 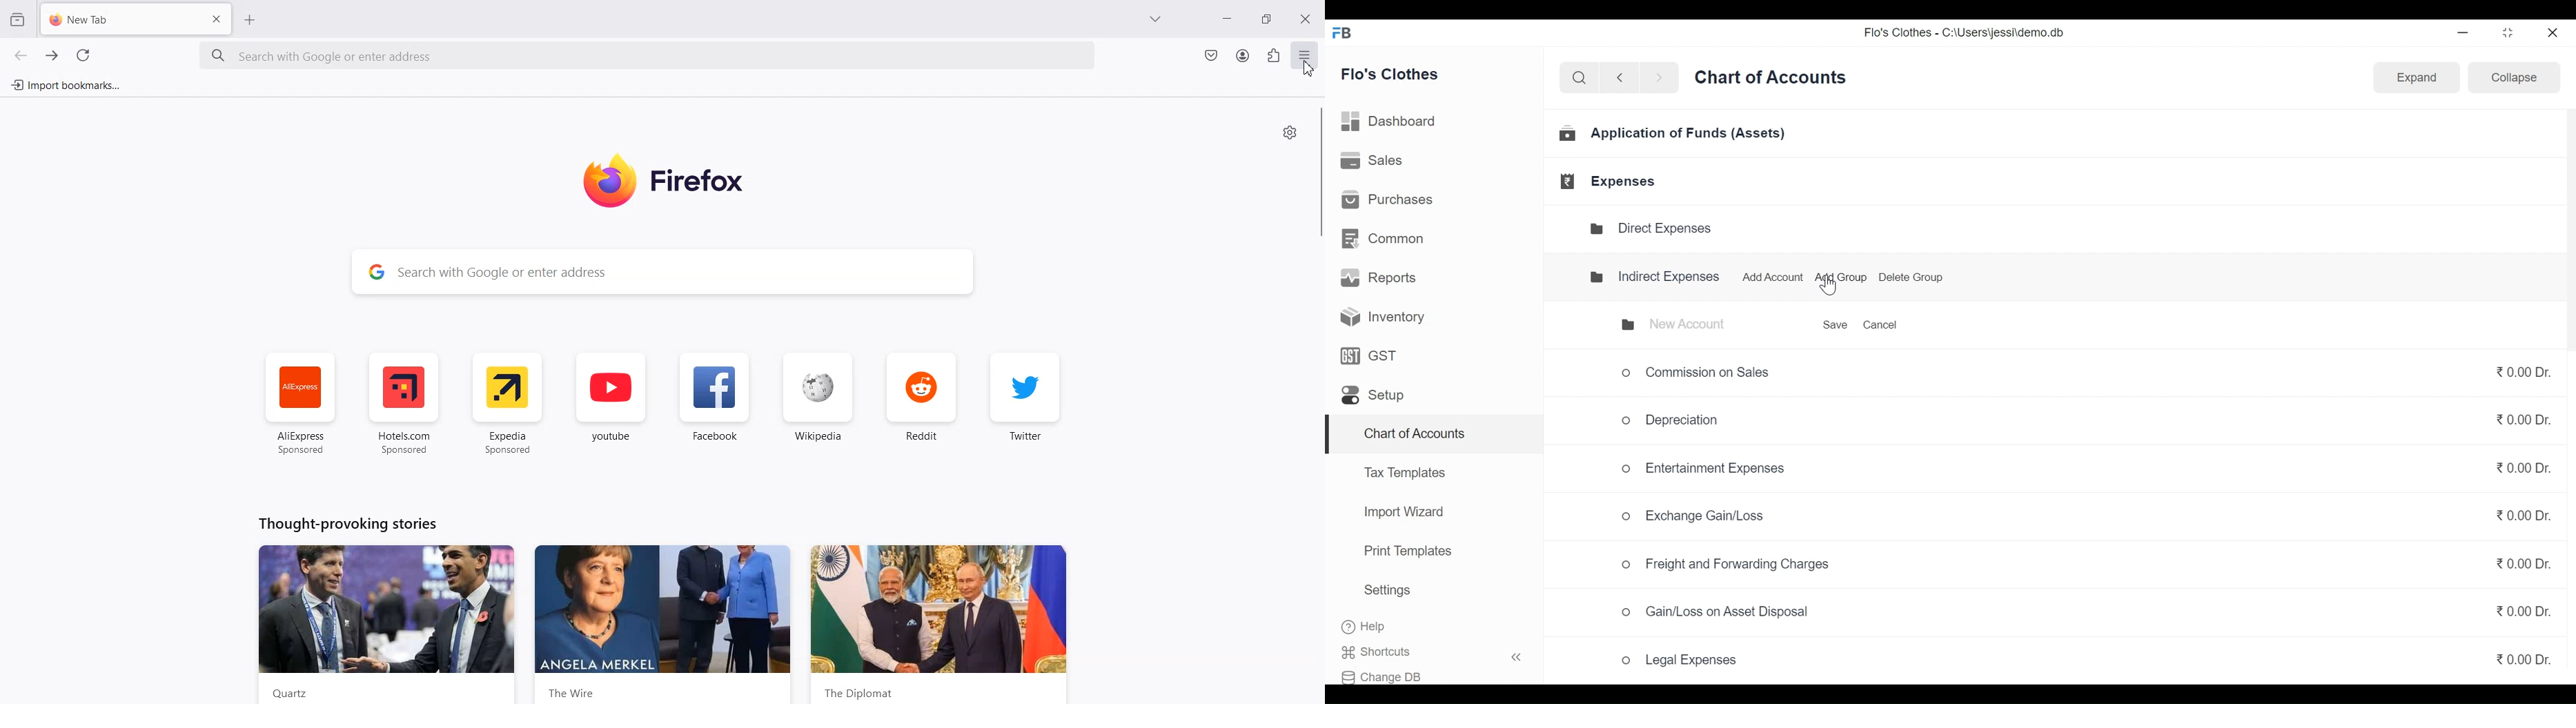 What do you see at coordinates (509, 403) in the screenshot?
I see `Expedia Sponsored` at bounding box center [509, 403].